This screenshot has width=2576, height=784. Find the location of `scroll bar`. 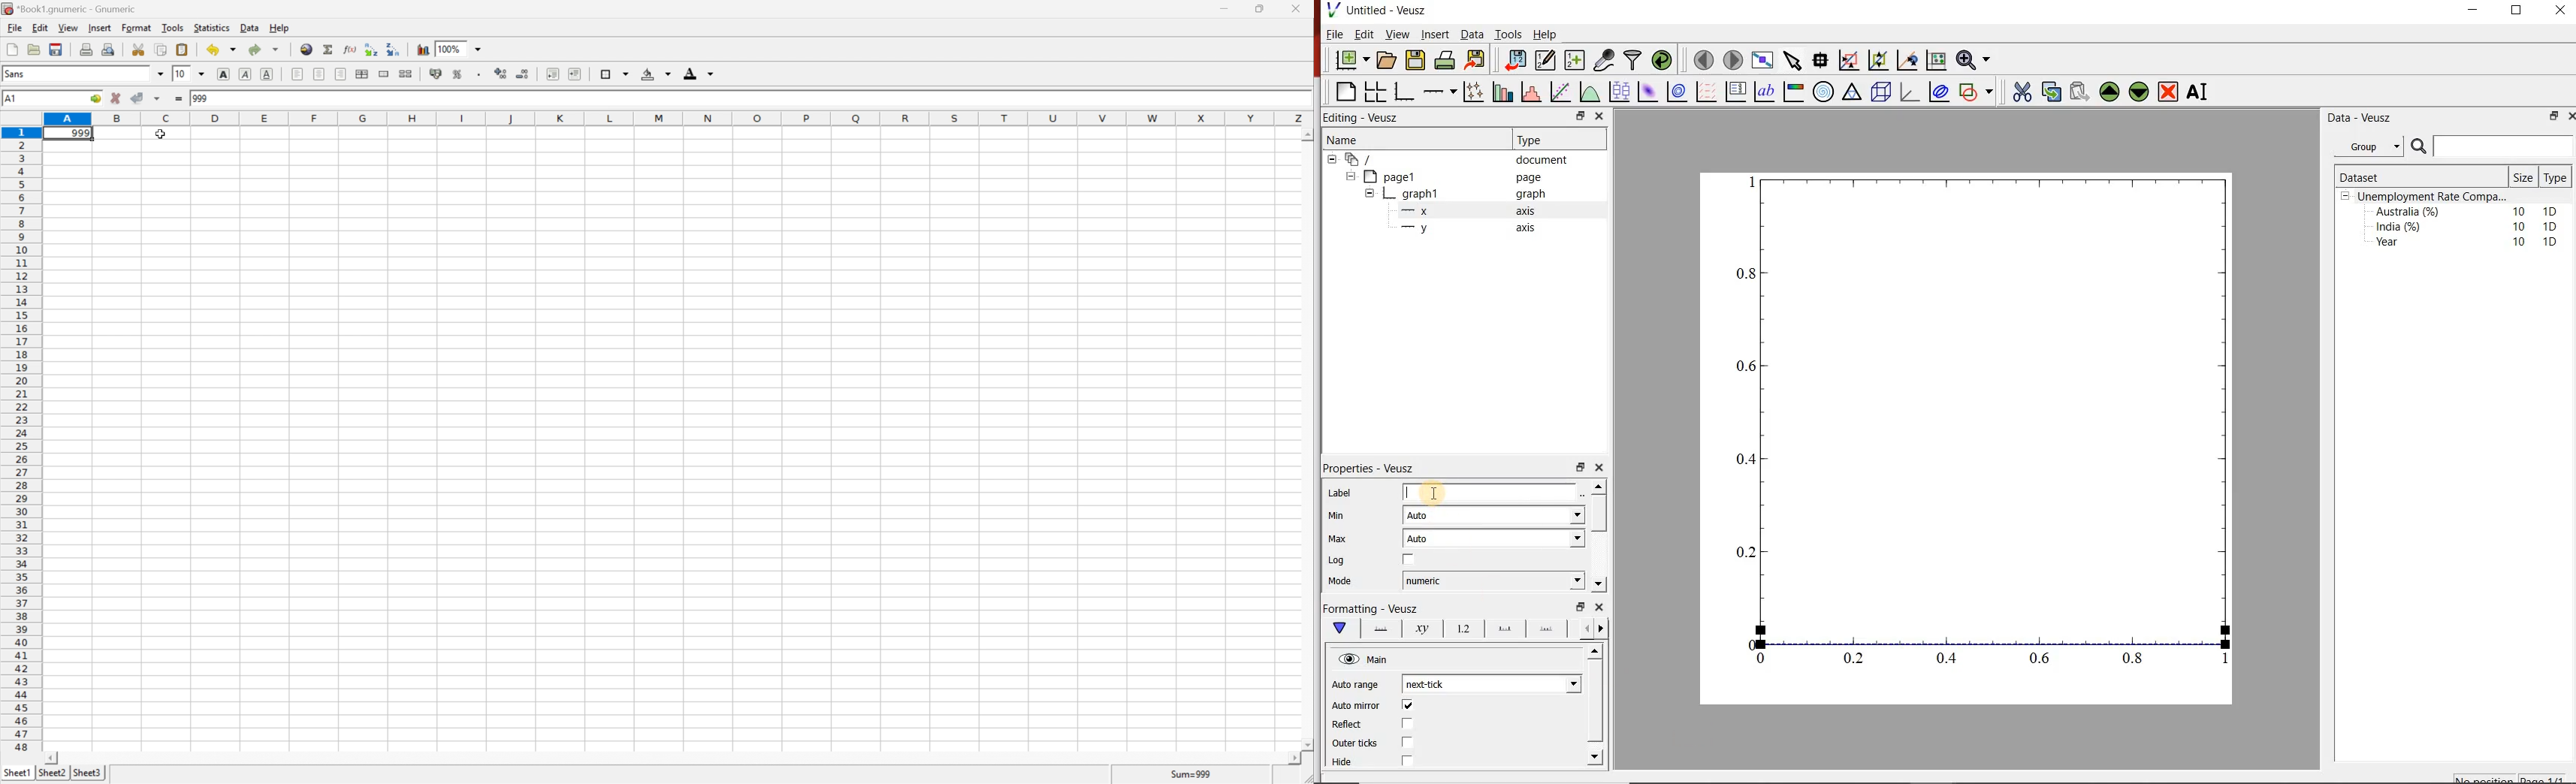

scroll bar is located at coordinates (1598, 514).